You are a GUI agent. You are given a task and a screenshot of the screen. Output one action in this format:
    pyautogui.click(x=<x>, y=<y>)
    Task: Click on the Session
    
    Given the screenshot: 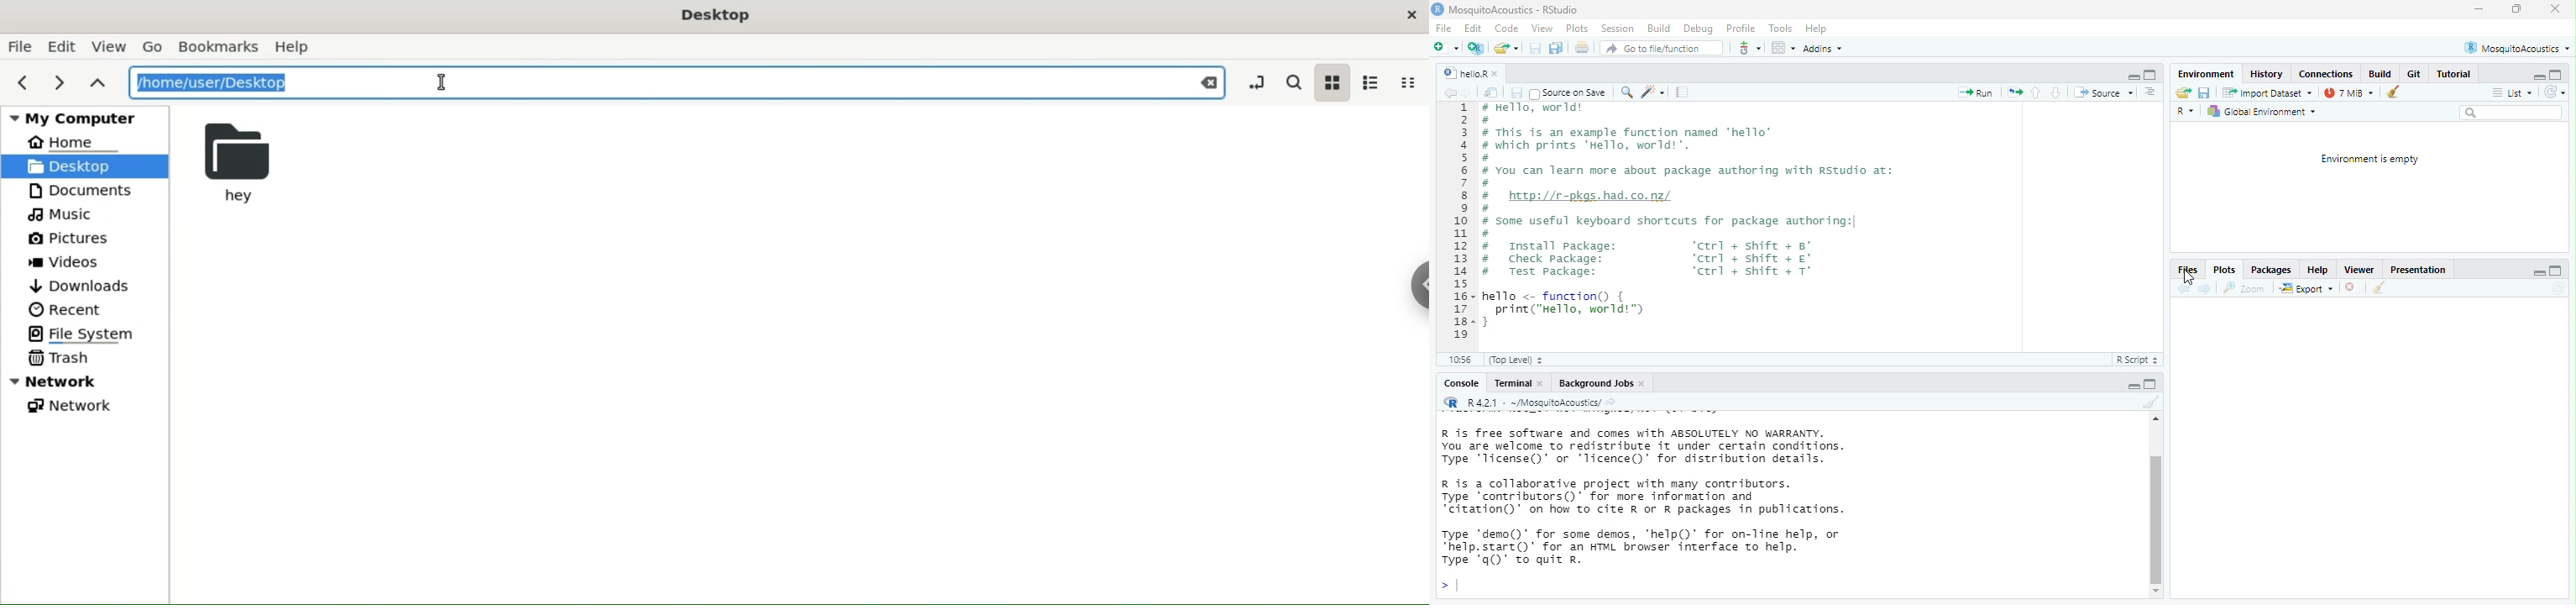 What is the action you would take?
    pyautogui.click(x=1619, y=29)
    